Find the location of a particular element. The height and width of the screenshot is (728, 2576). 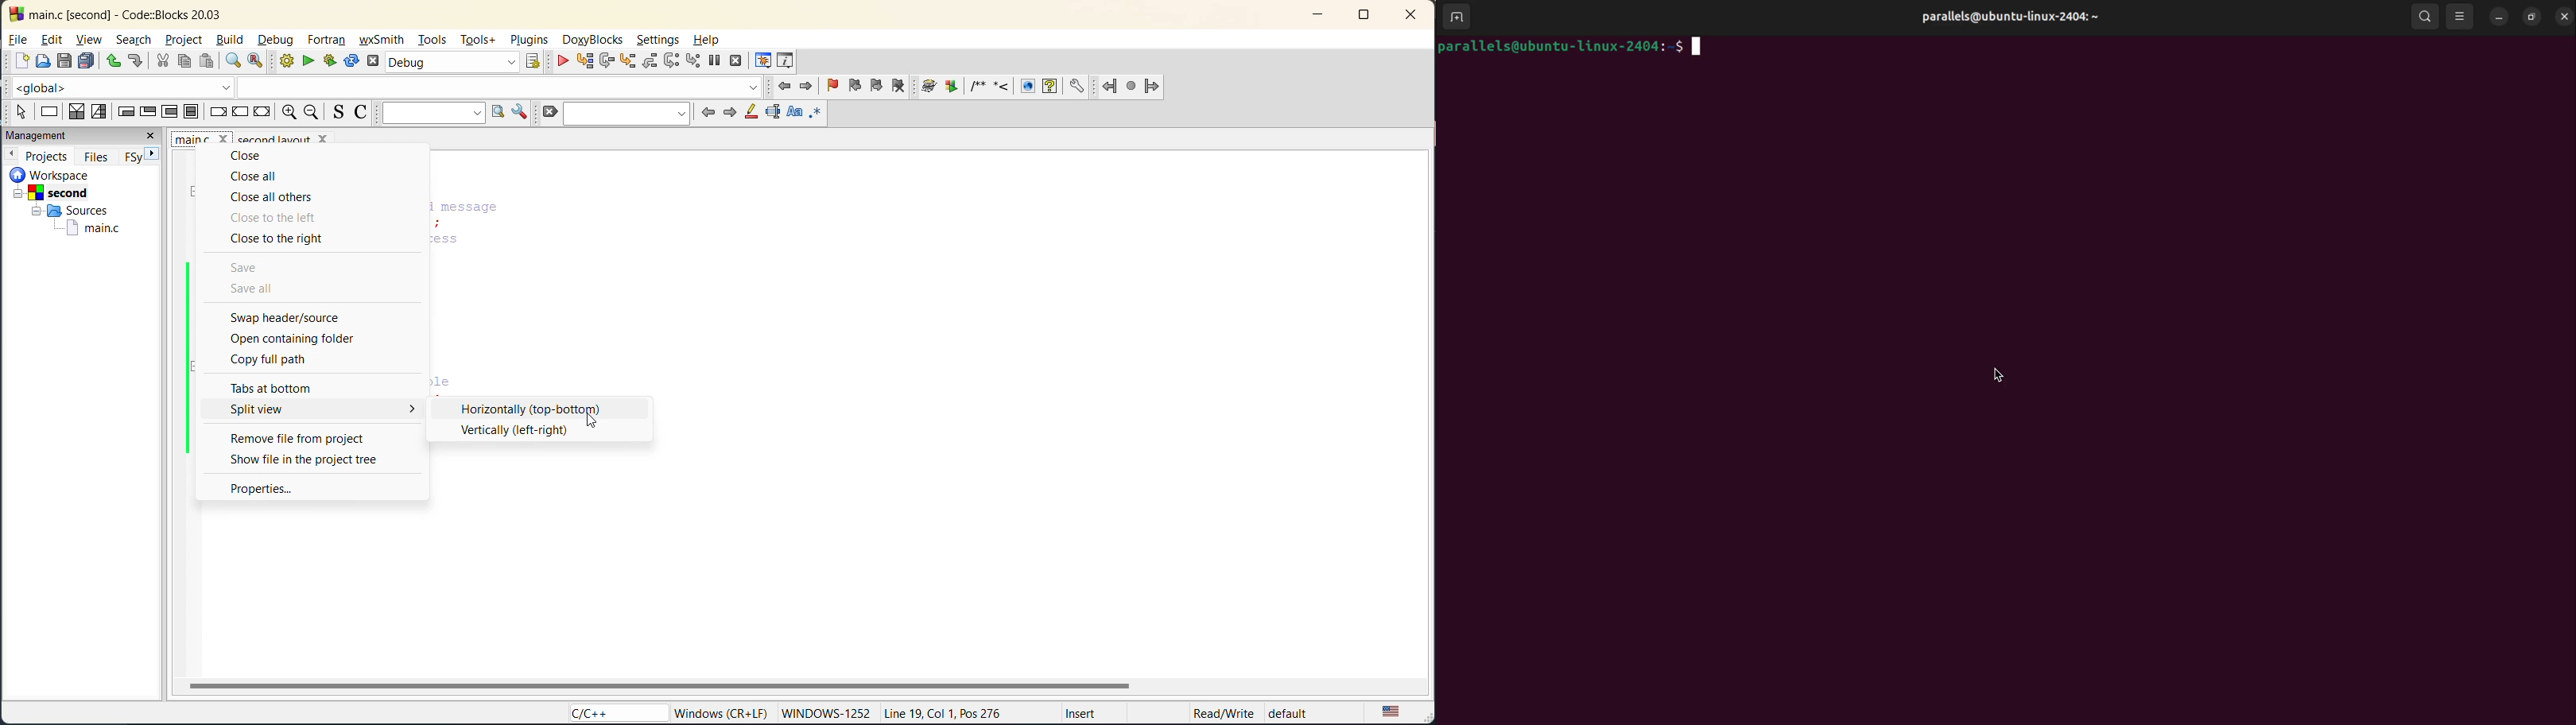

regex is located at coordinates (816, 114).